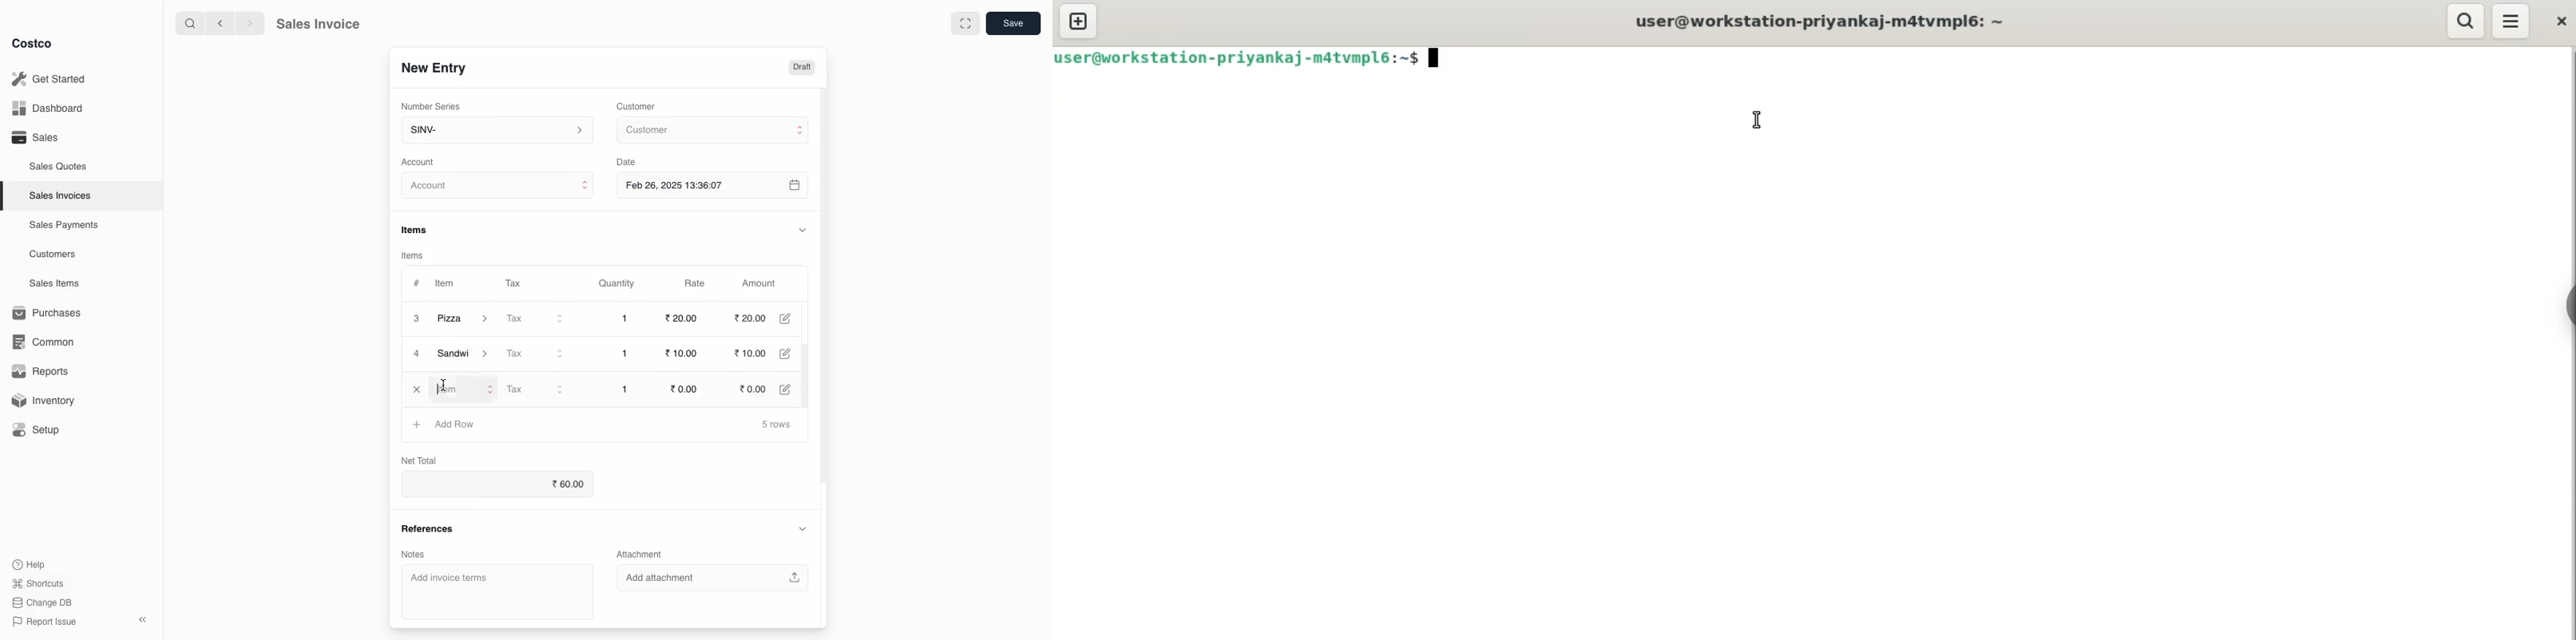 This screenshot has width=2576, height=644. I want to click on 4, so click(417, 354).